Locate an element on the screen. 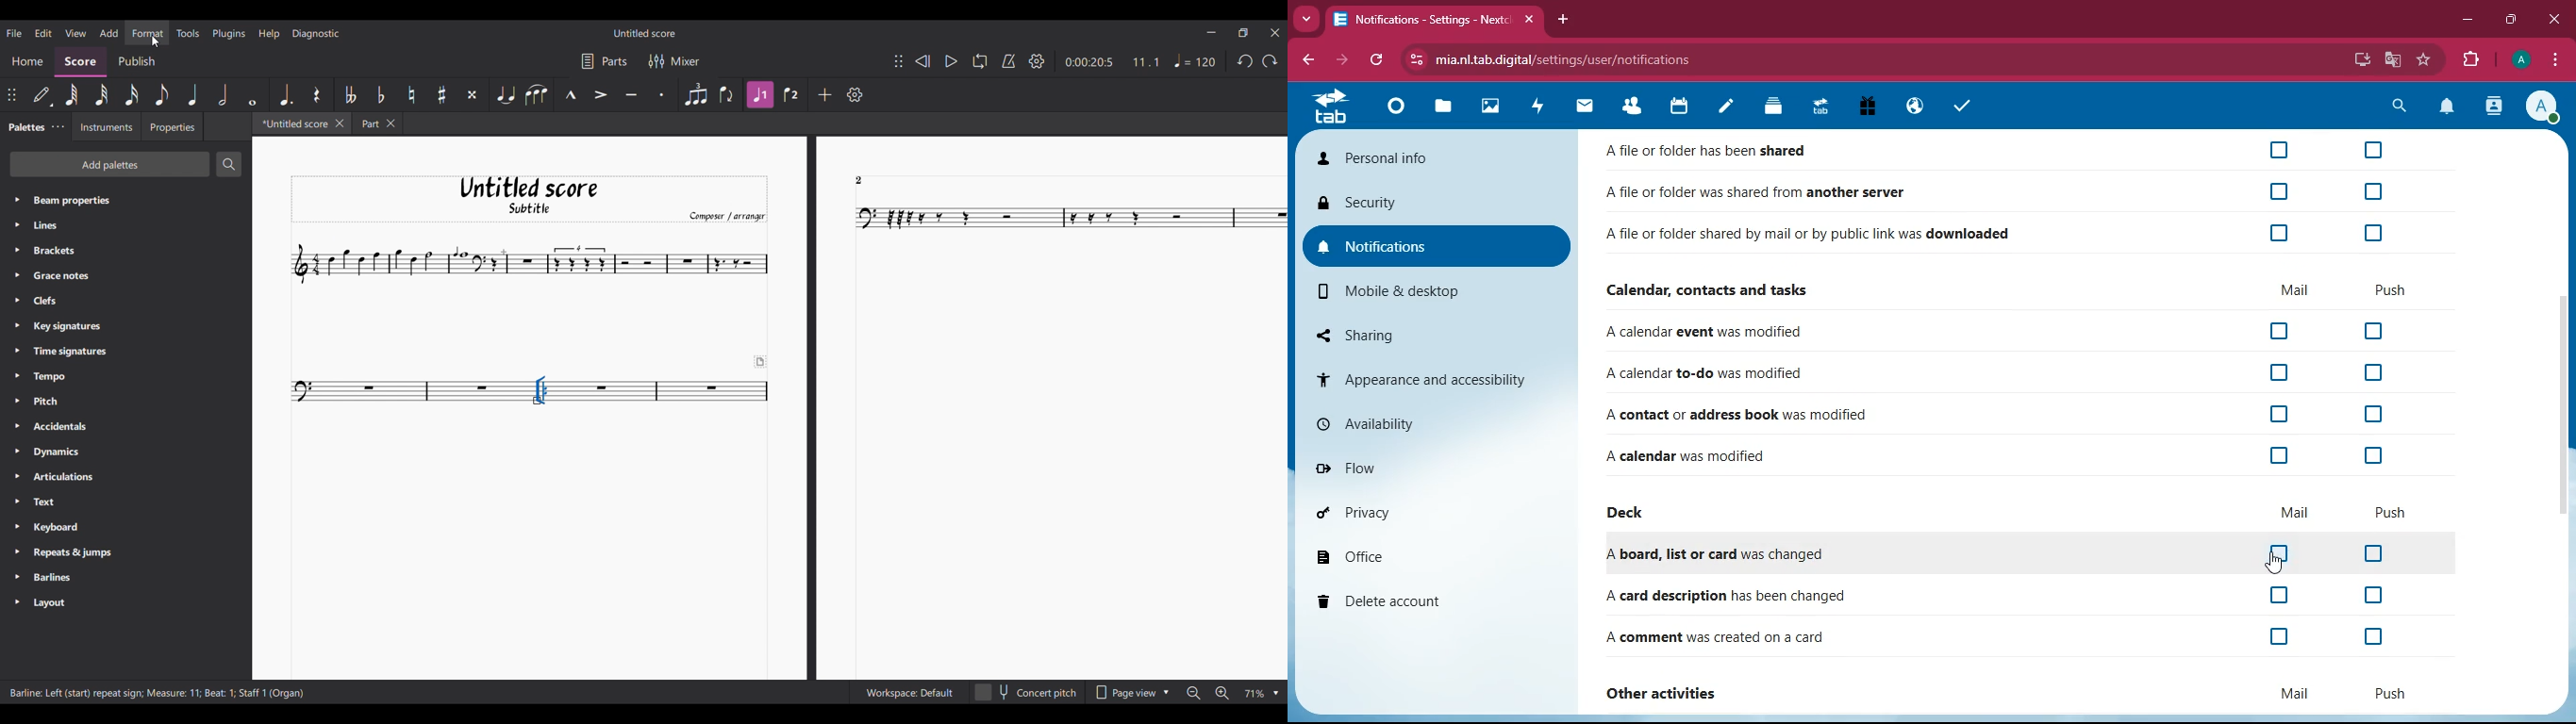 This screenshot has height=728, width=2576. A contact or address book was modified is located at coordinates (1744, 412).